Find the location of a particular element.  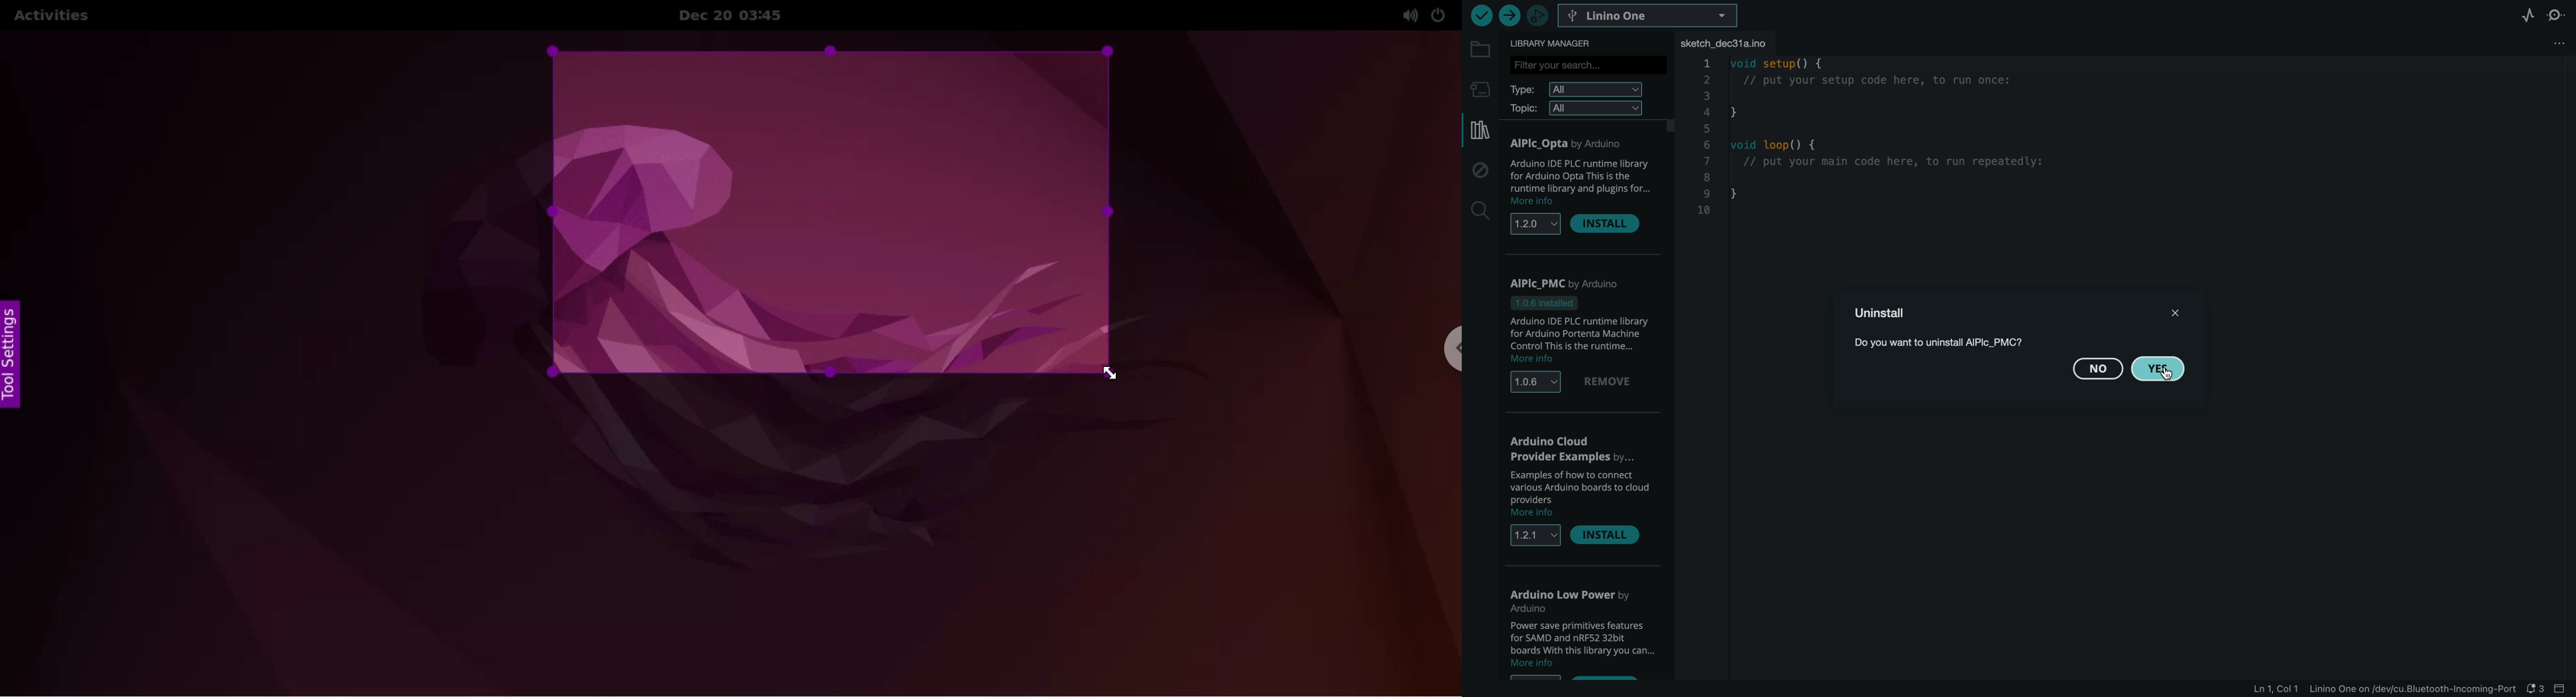

cursor is located at coordinates (1108, 374).